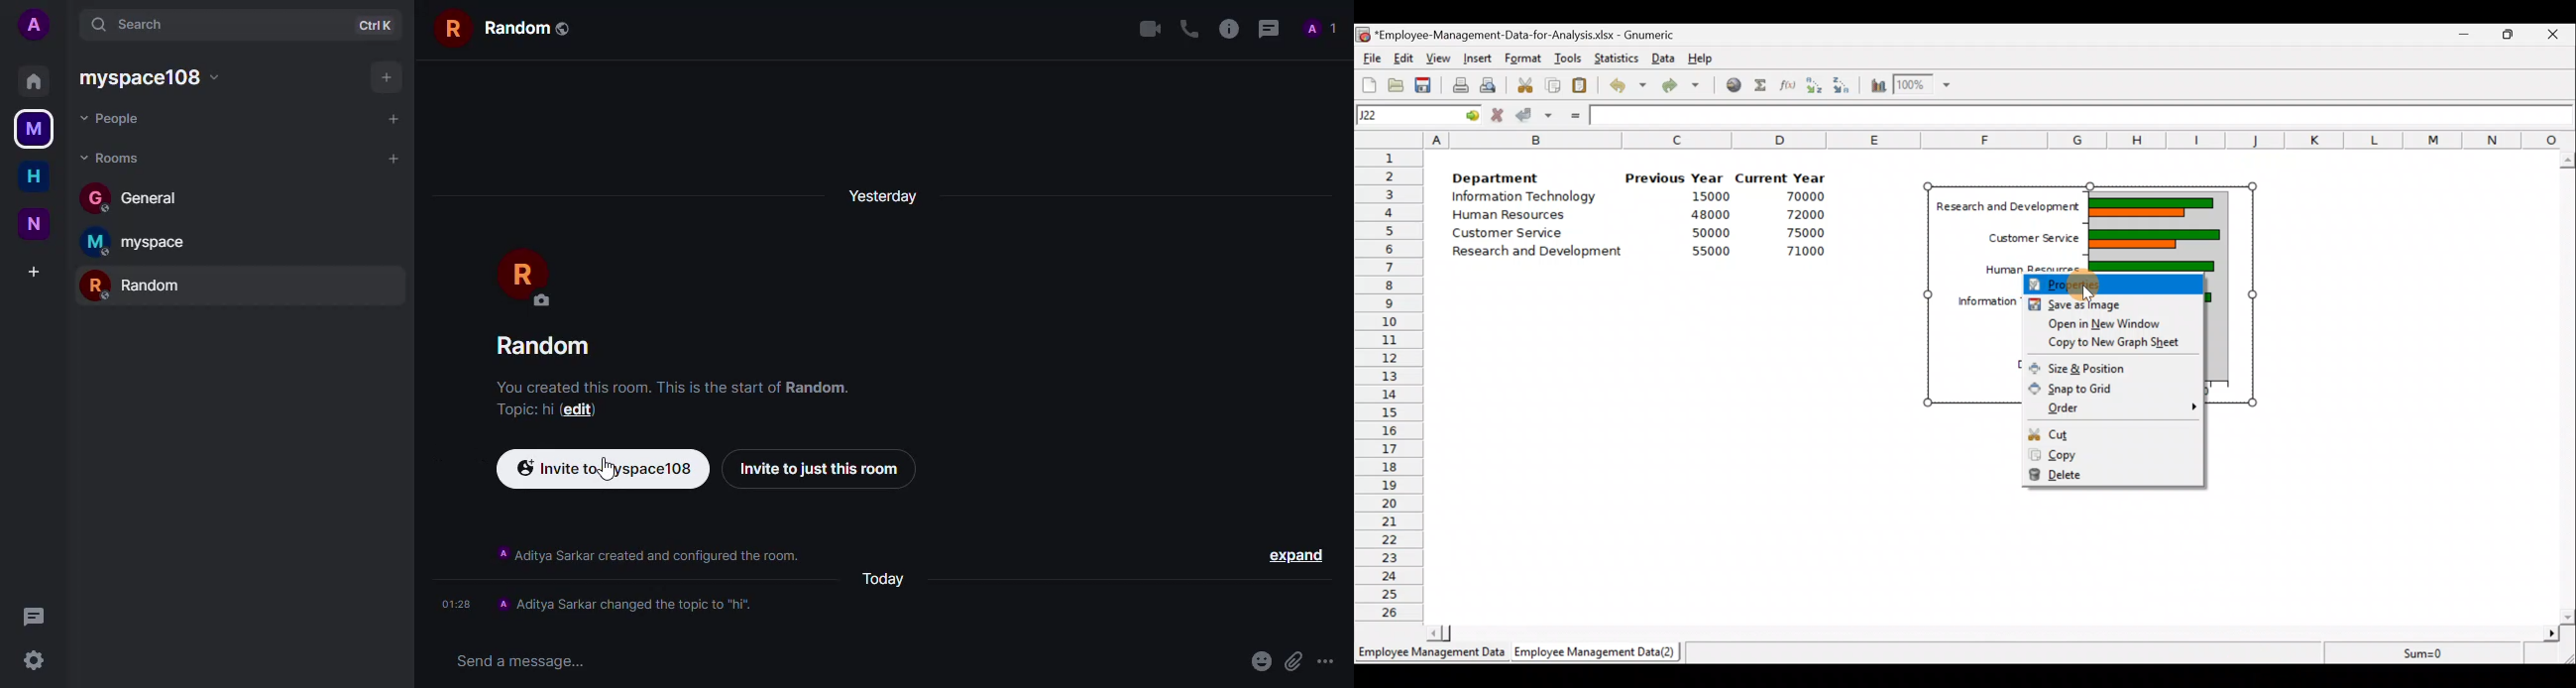  Describe the element at coordinates (632, 606) in the screenshot. I see `` at that location.